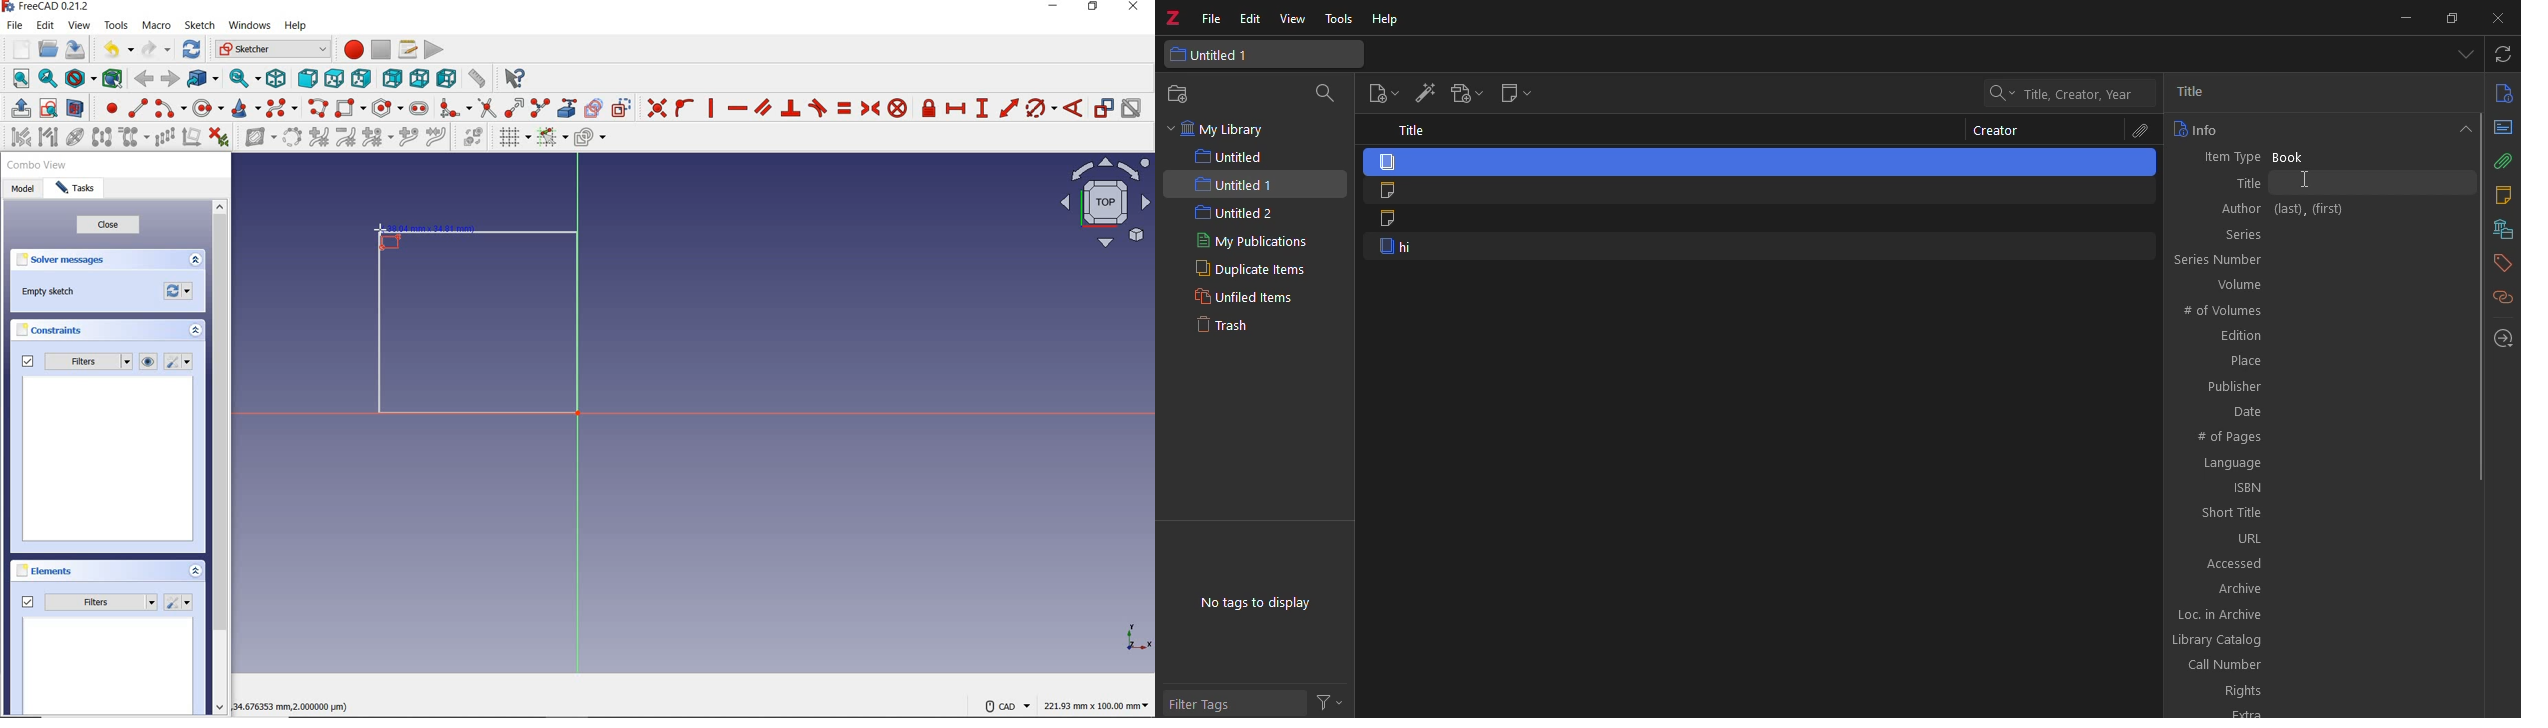 Image resolution: width=2548 pixels, height=728 pixels. Describe the element at coordinates (135, 138) in the screenshot. I see `clone` at that location.